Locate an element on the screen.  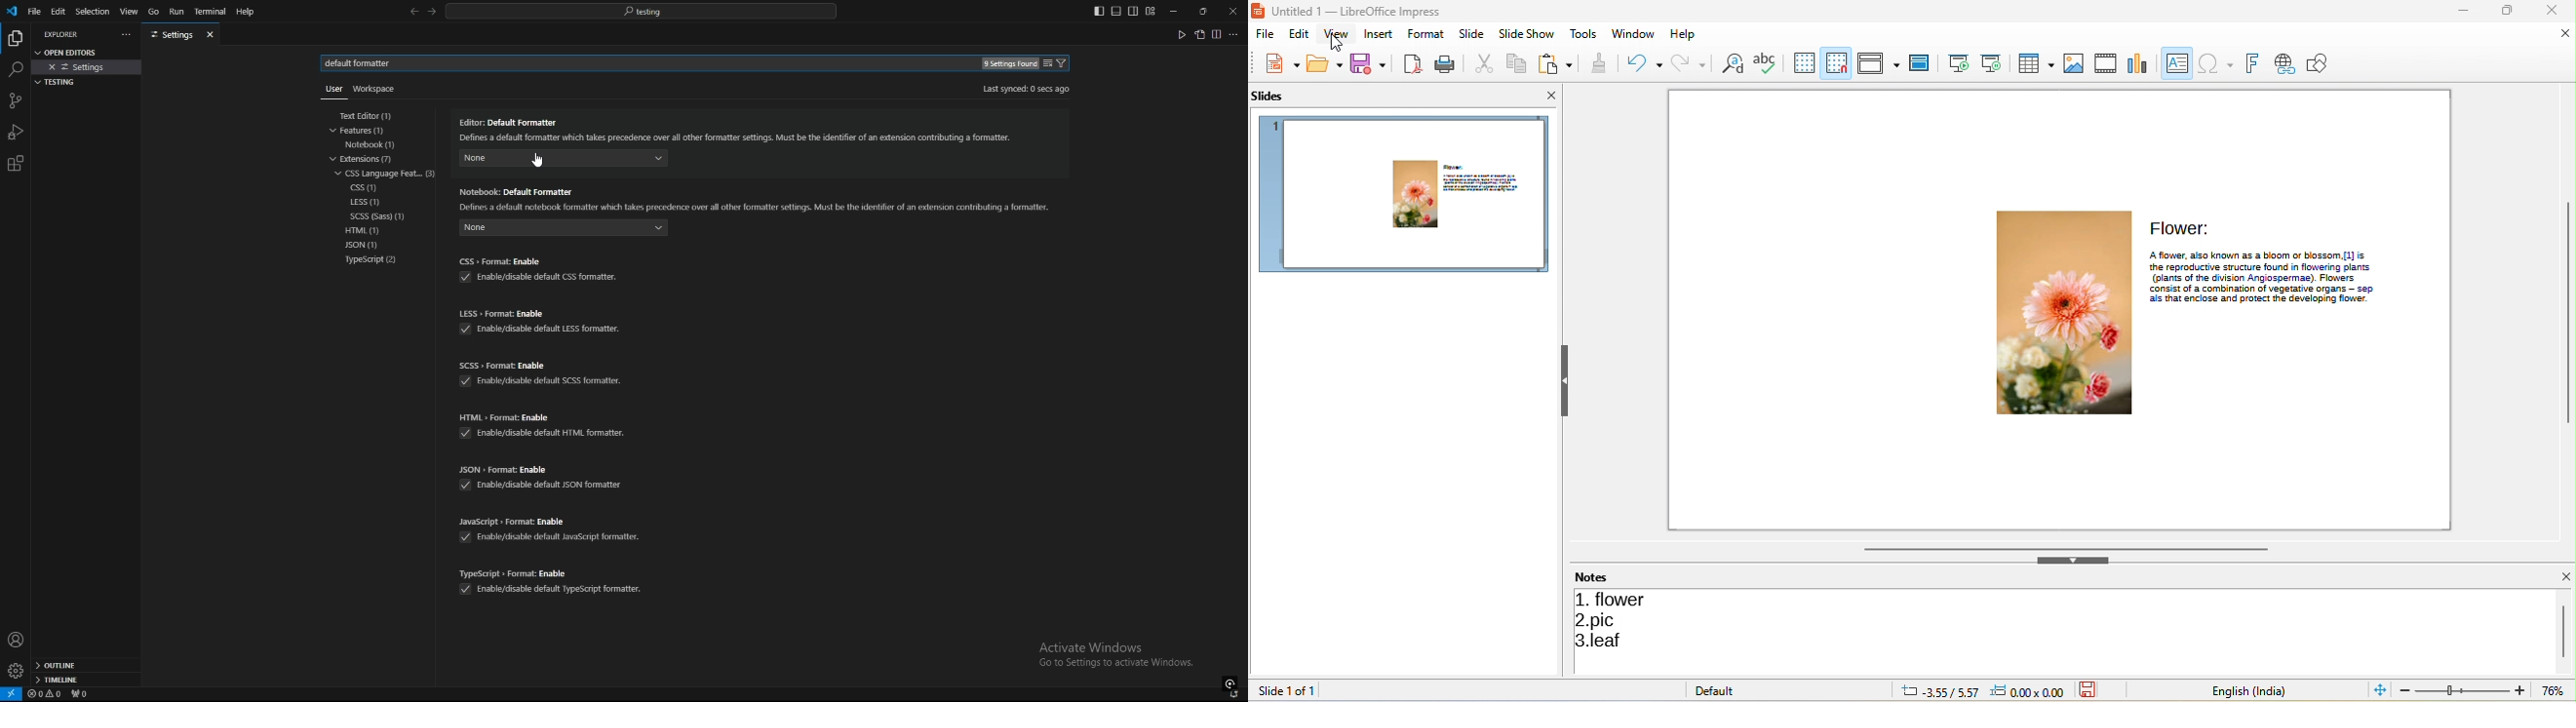
find and replace is located at coordinates (1731, 63).